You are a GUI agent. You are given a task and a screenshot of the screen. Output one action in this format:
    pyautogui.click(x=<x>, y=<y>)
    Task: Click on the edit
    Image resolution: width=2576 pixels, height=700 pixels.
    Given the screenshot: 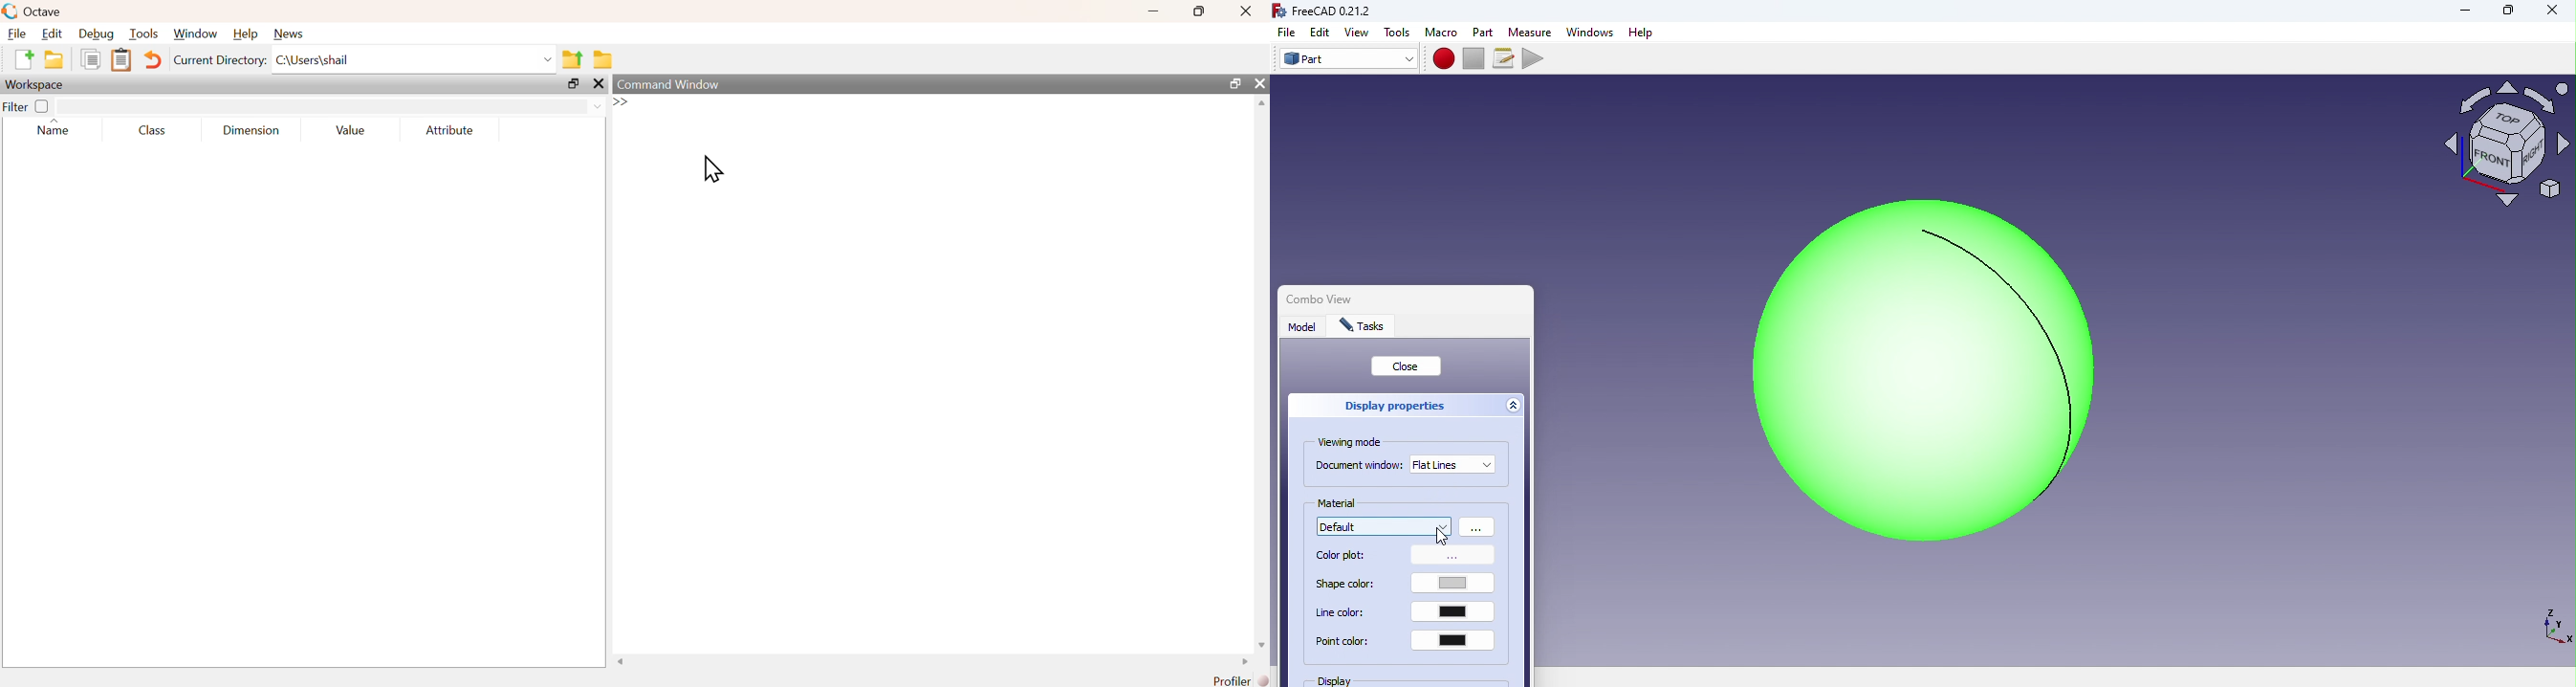 What is the action you would take?
    pyautogui.click(x=53, y=34)
    